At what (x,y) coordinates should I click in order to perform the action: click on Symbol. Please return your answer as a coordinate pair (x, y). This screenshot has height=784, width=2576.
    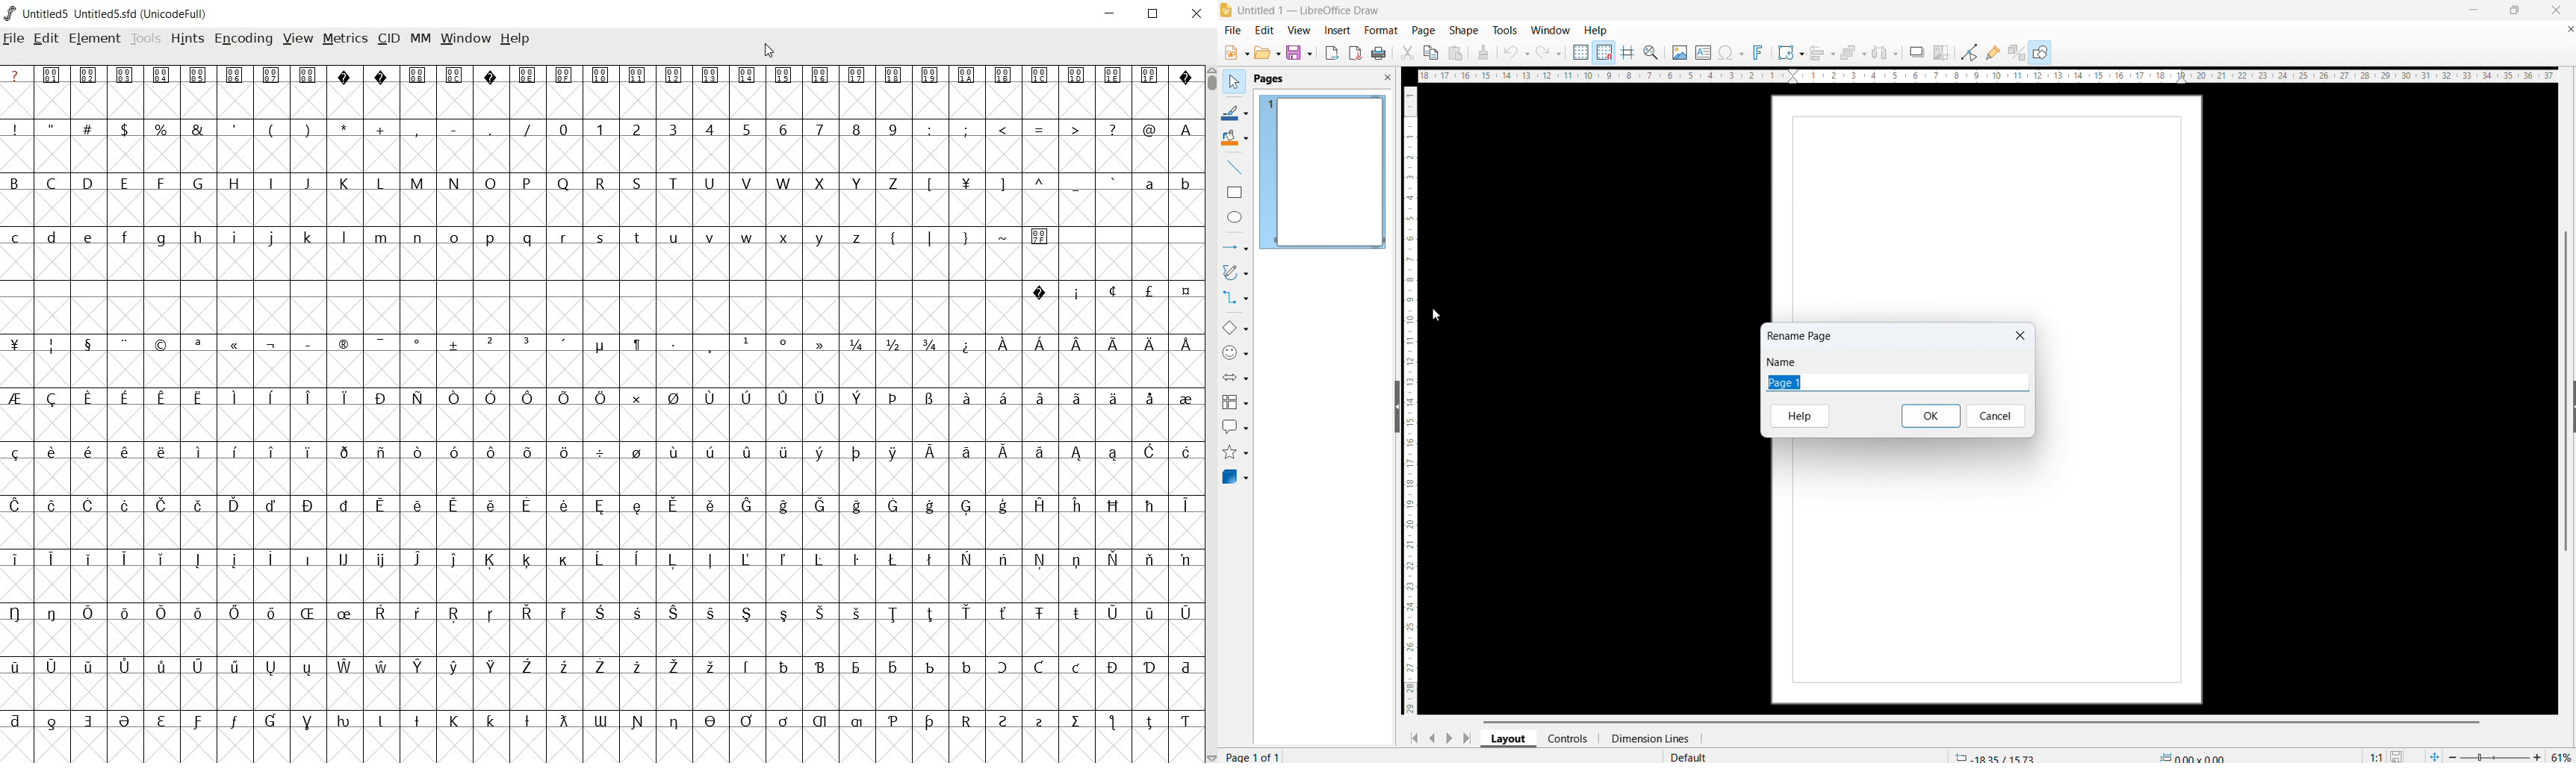
    Looking at the image, I should click on (1004, 721).